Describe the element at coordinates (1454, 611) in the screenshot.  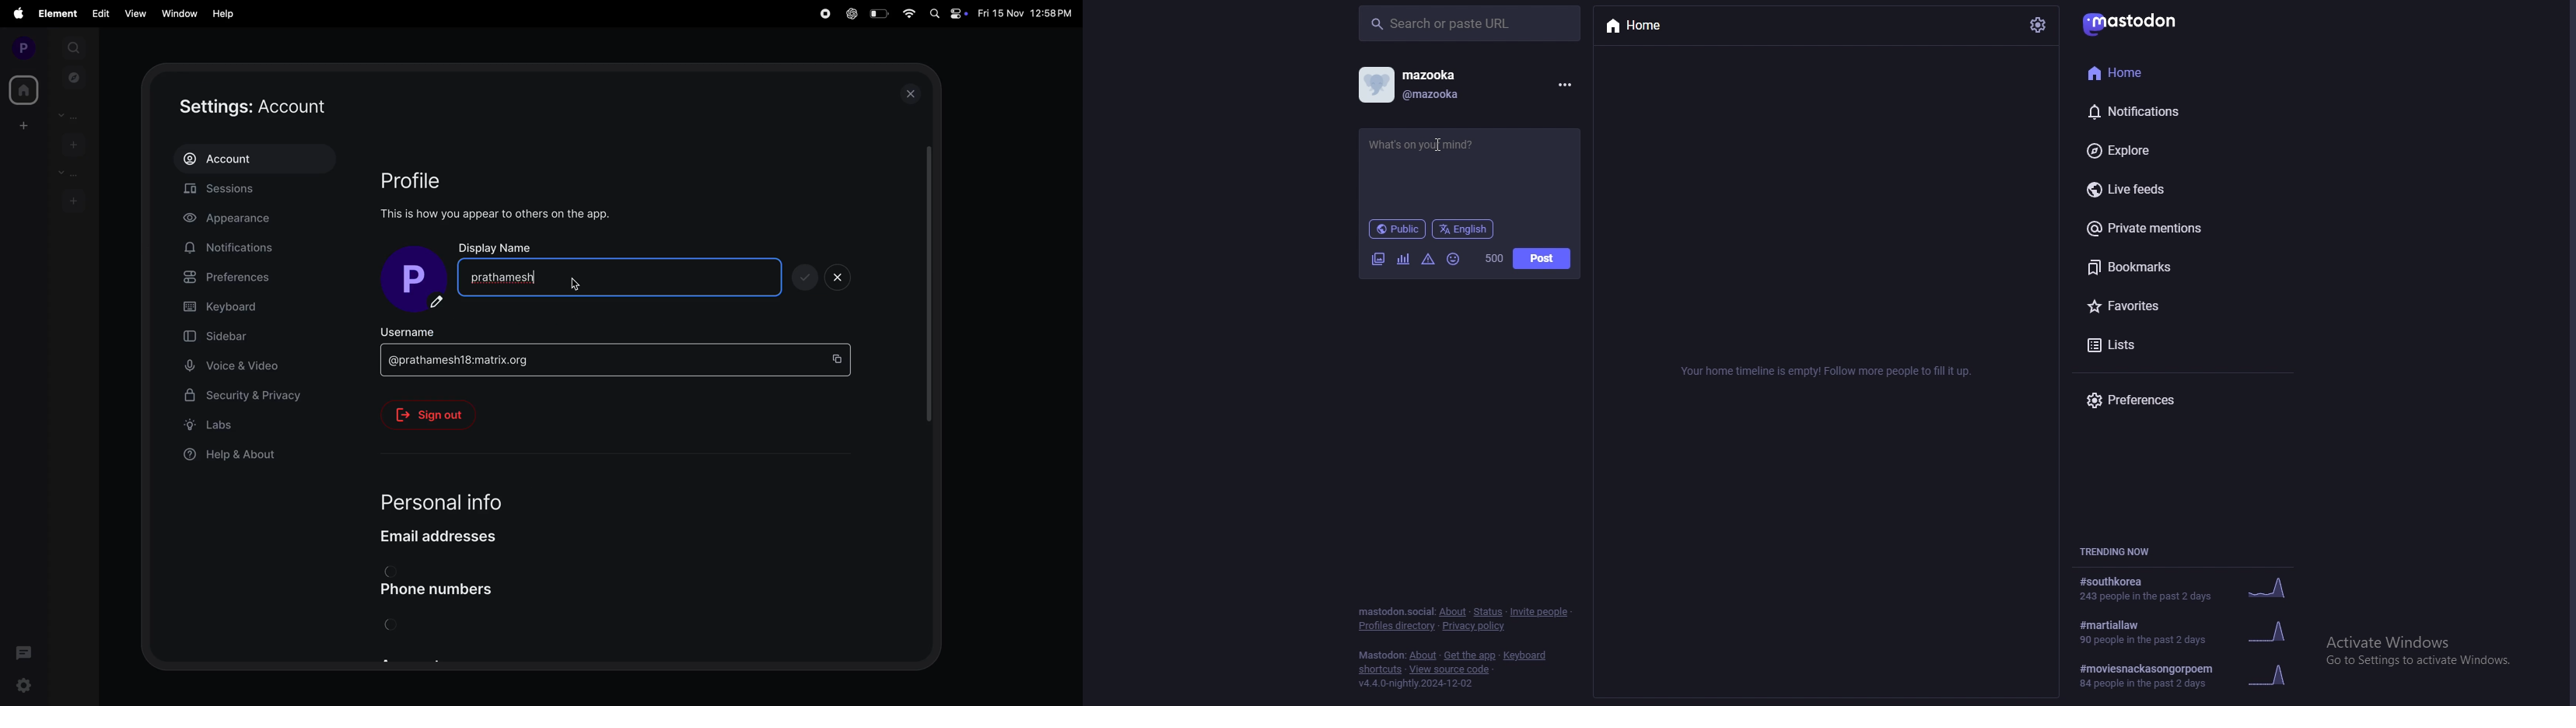
I see `about` at that location.